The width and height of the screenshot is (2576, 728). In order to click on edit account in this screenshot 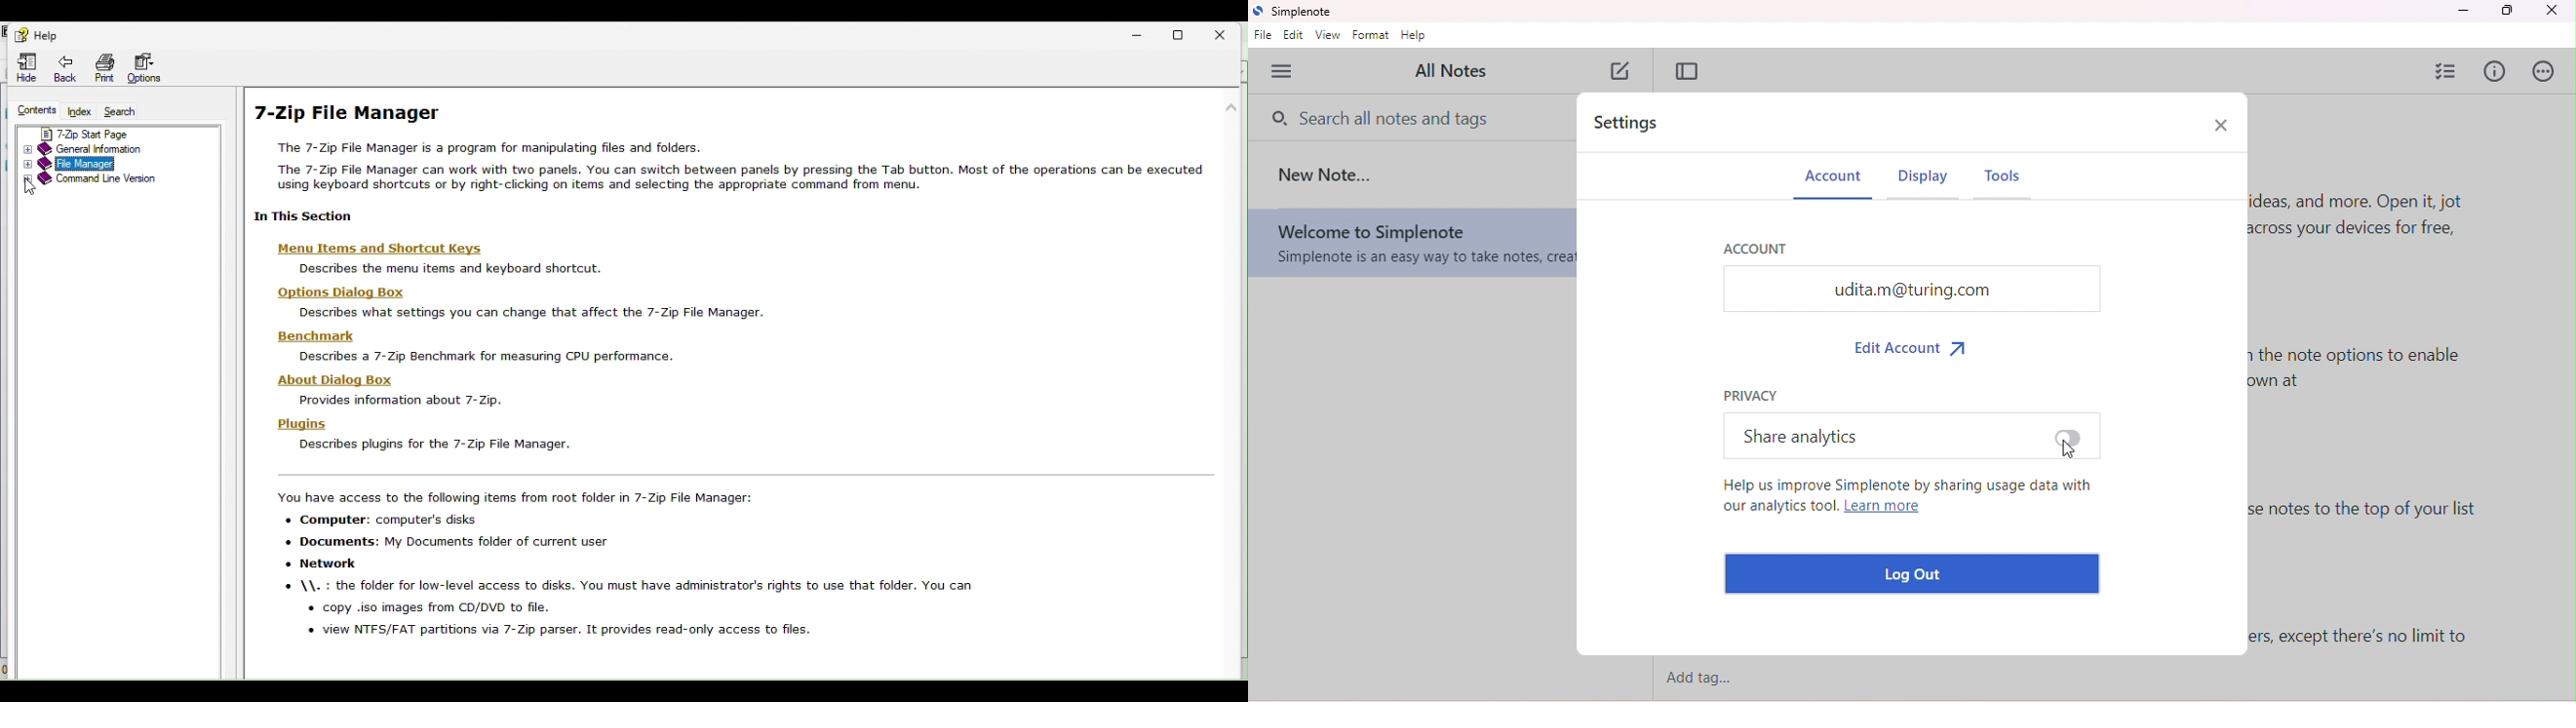, I will do `click(1915, 346)`.